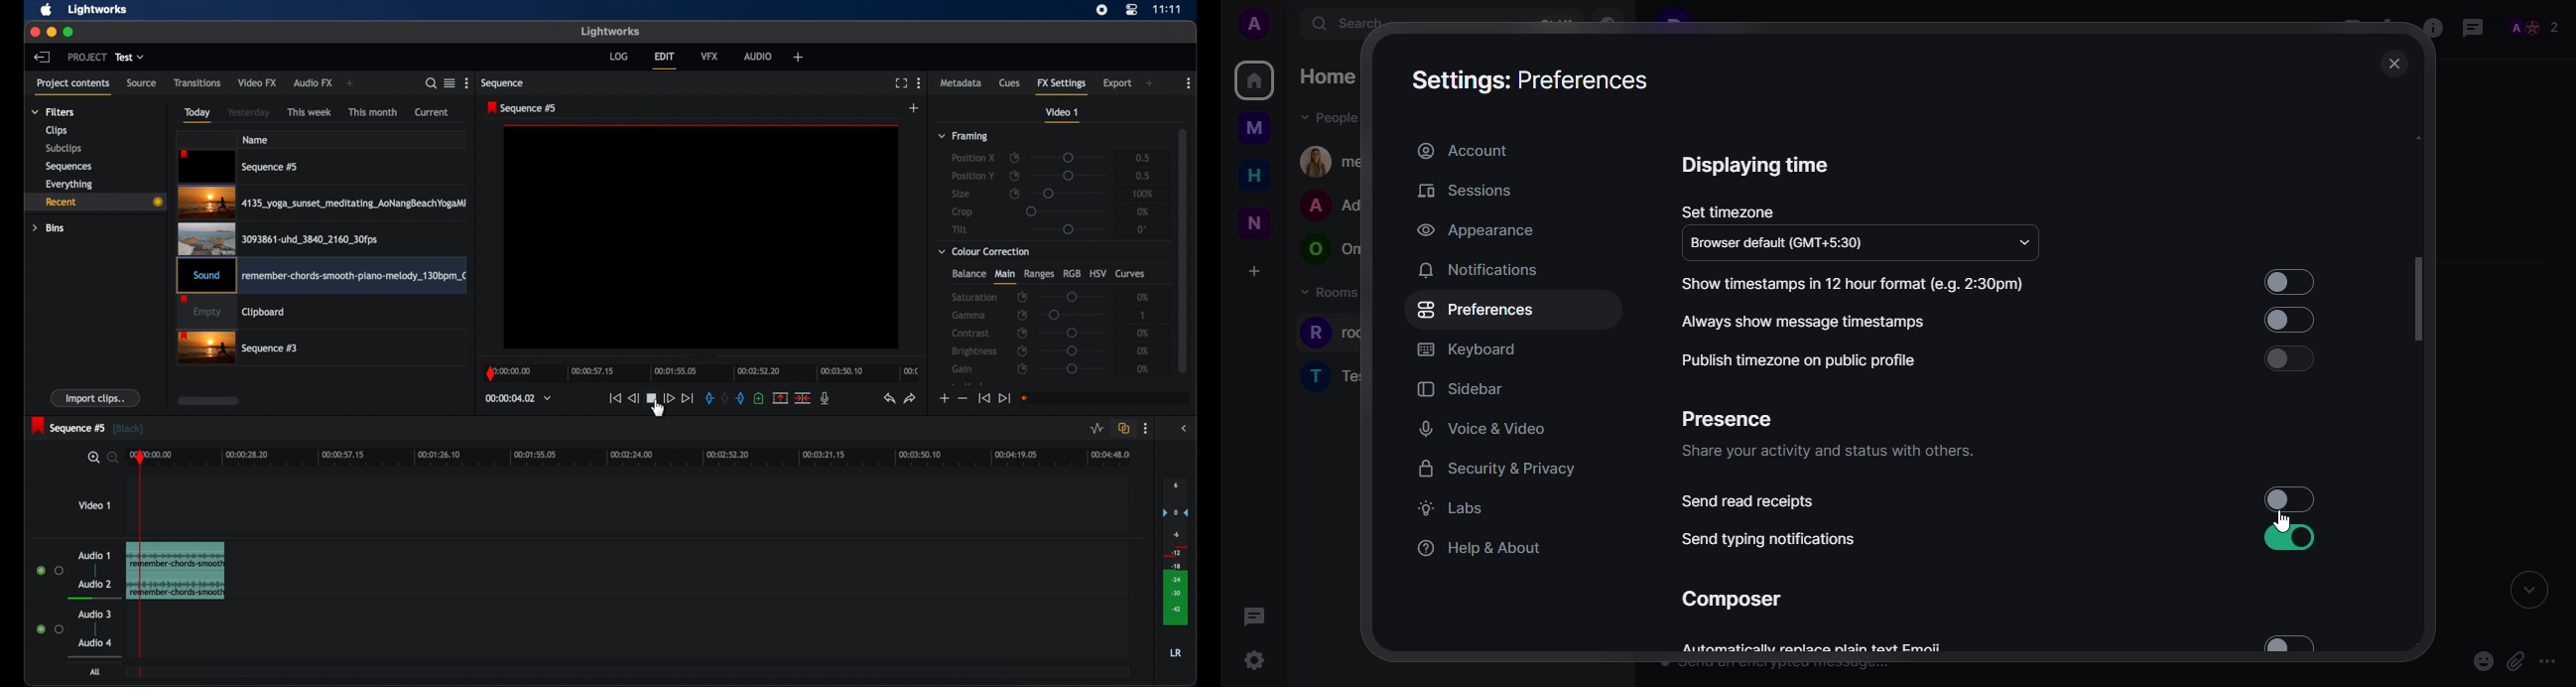  Describe the element at coordinates (2532, 25) in the screenshot. I see `people` at that location.